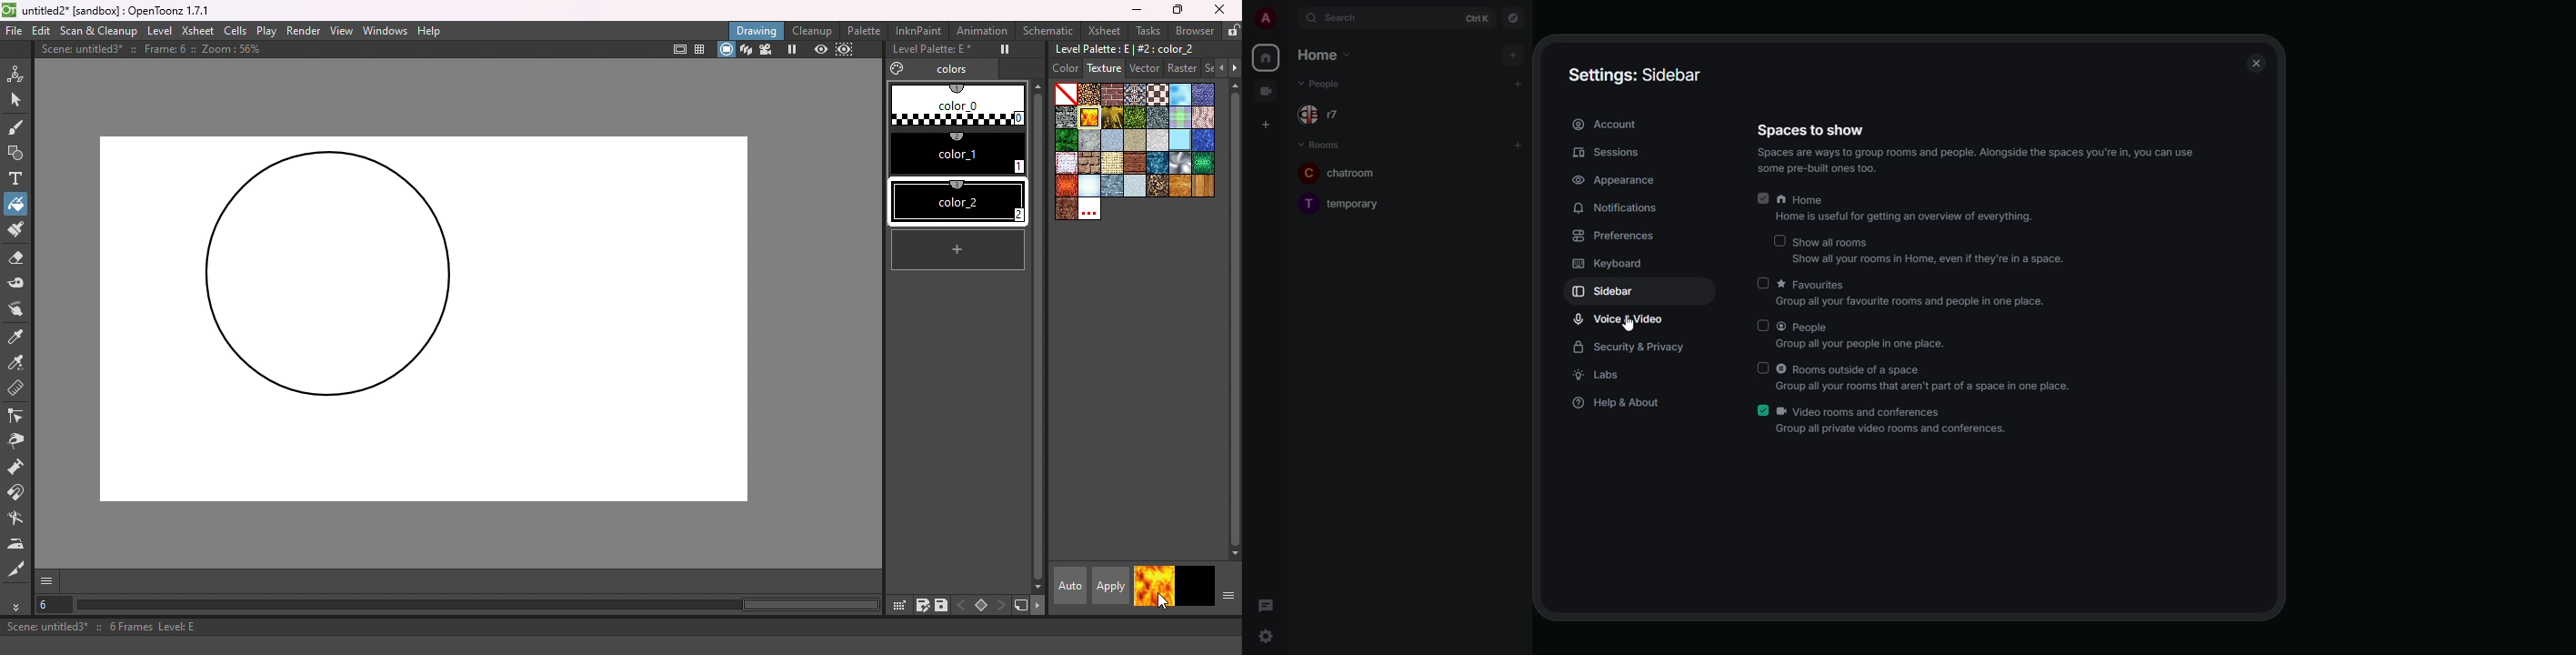 Image resolution: width=2576 pixels, height=672 pixels. Describe the element at coordinates (1888, 428) in the screenshot. I see `Group all private video rooms and conferences.` at that location.